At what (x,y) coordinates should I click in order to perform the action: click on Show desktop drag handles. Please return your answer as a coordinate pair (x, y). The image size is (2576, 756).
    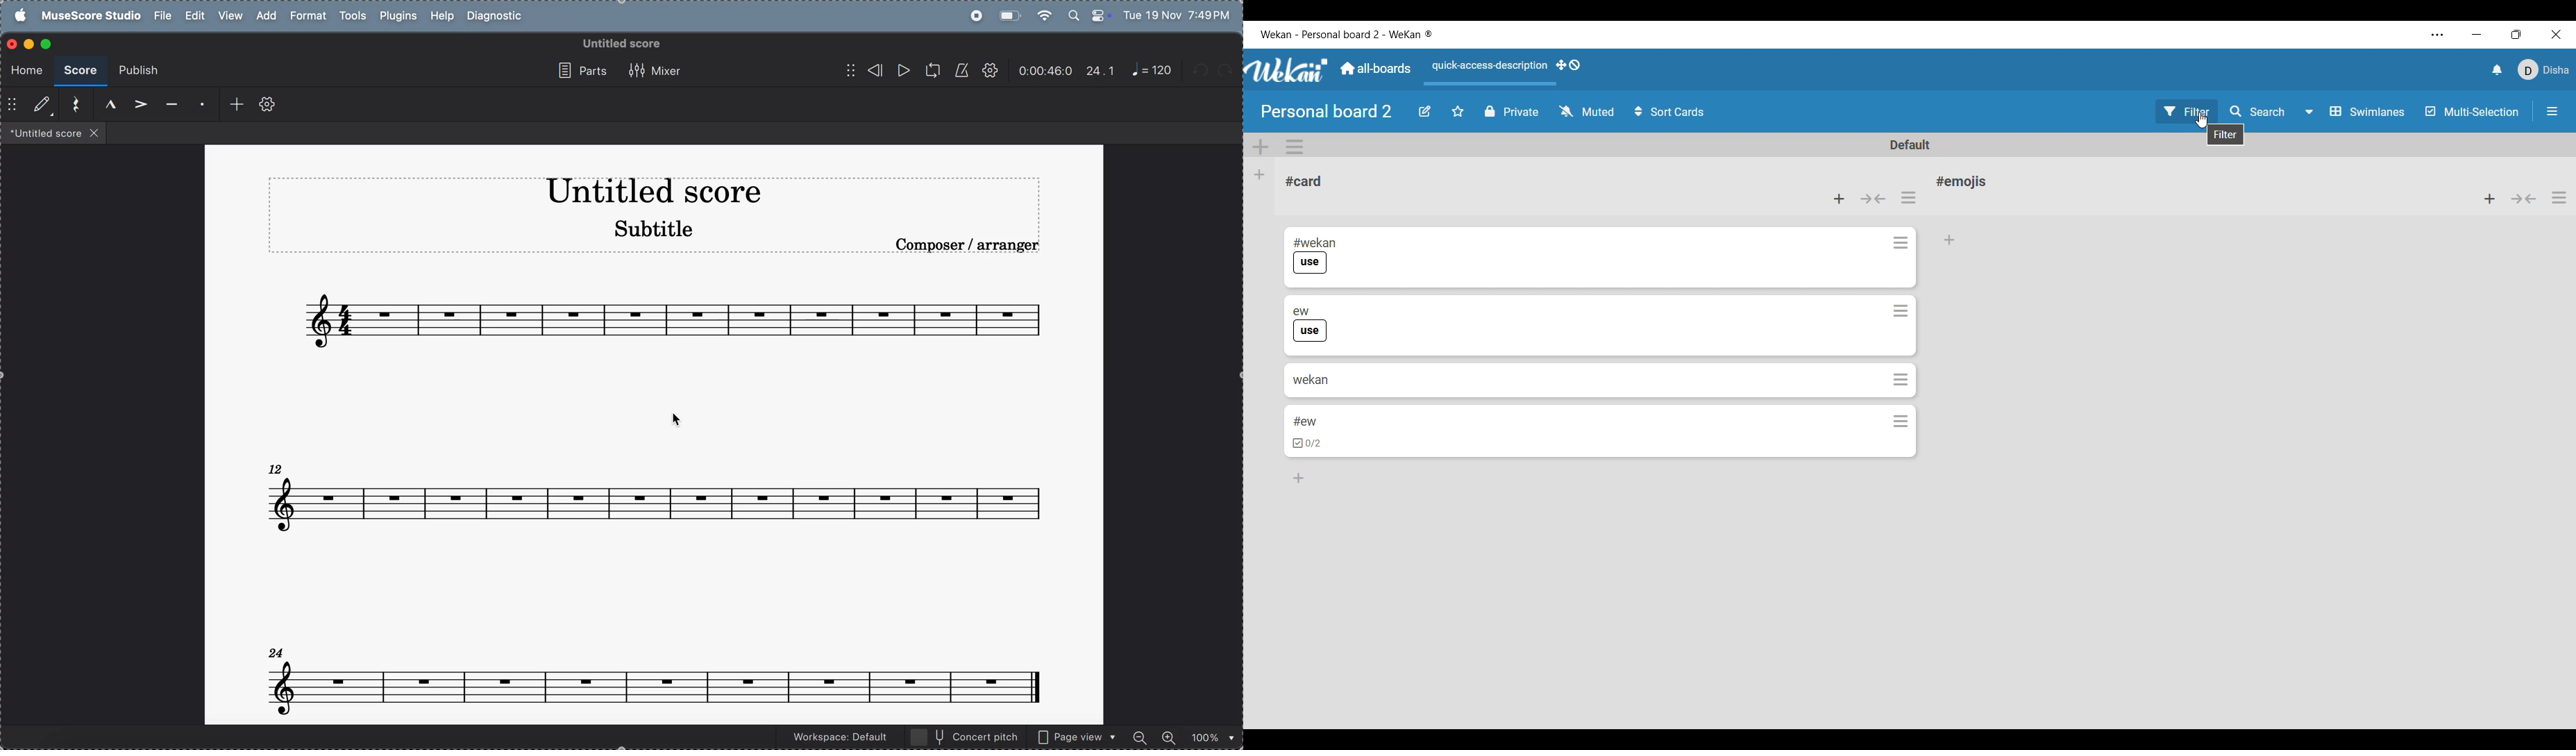
    Looking at the image, I should click on (1568, 65).